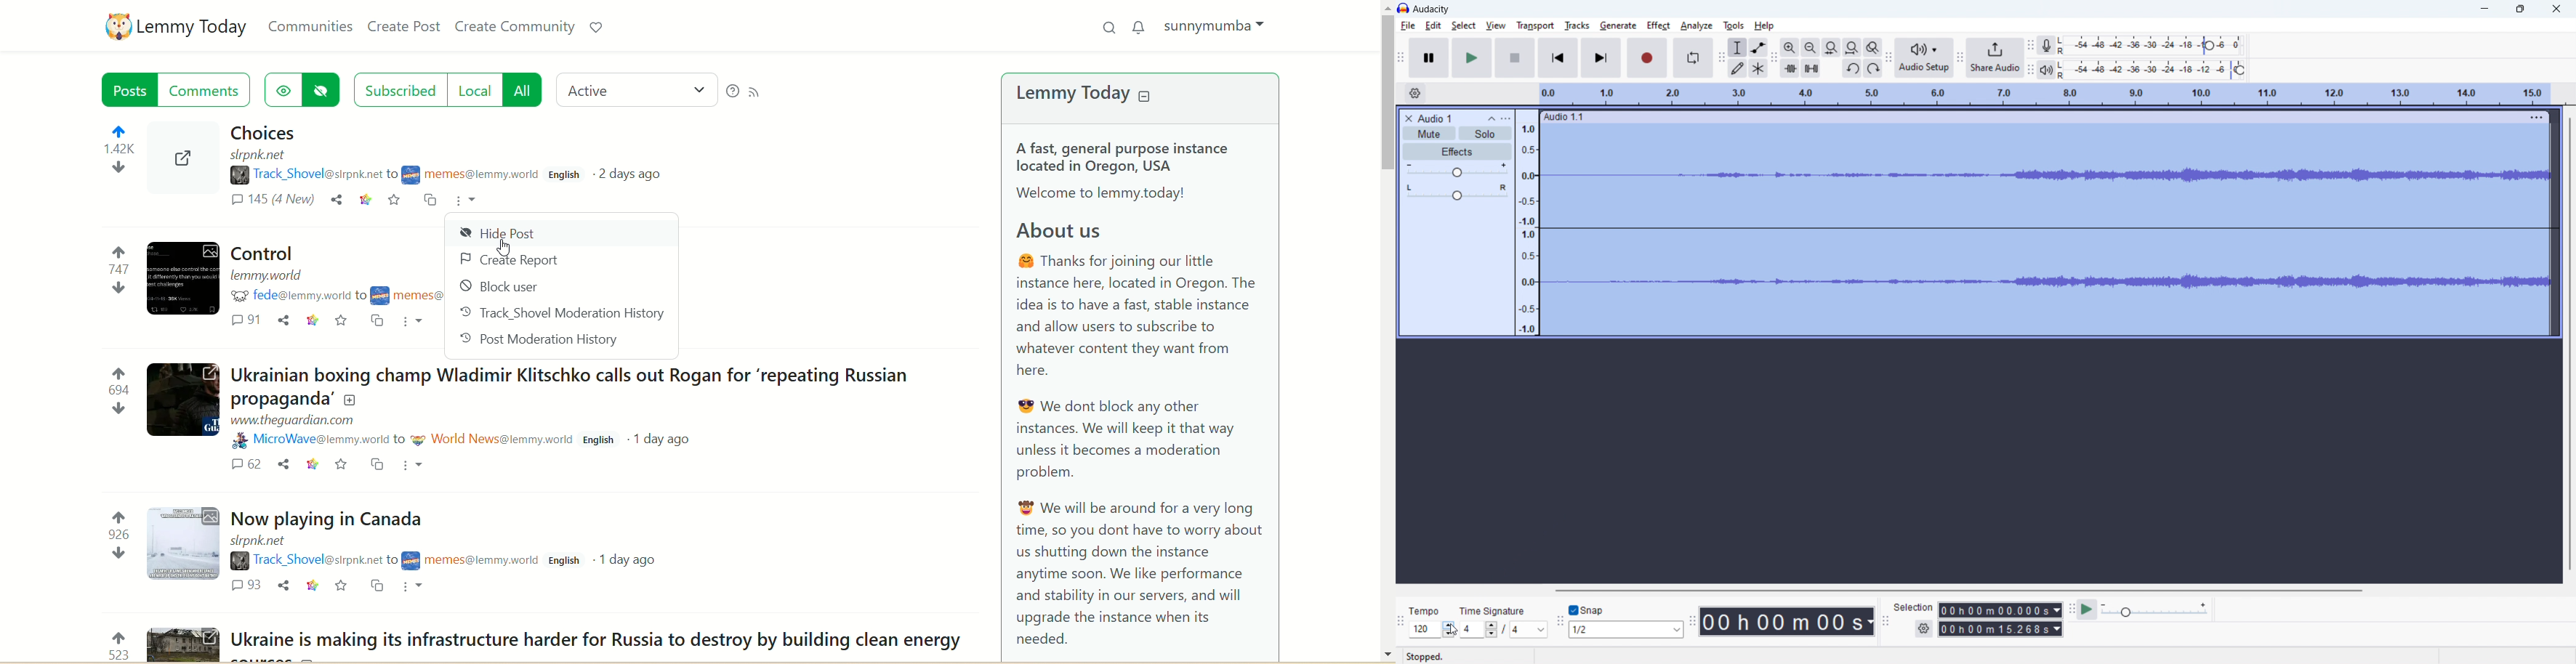 The image size is (2576, 672). Describe the element at coordinates (1506, 118) in the screenshot. I see `view menu` at that location.